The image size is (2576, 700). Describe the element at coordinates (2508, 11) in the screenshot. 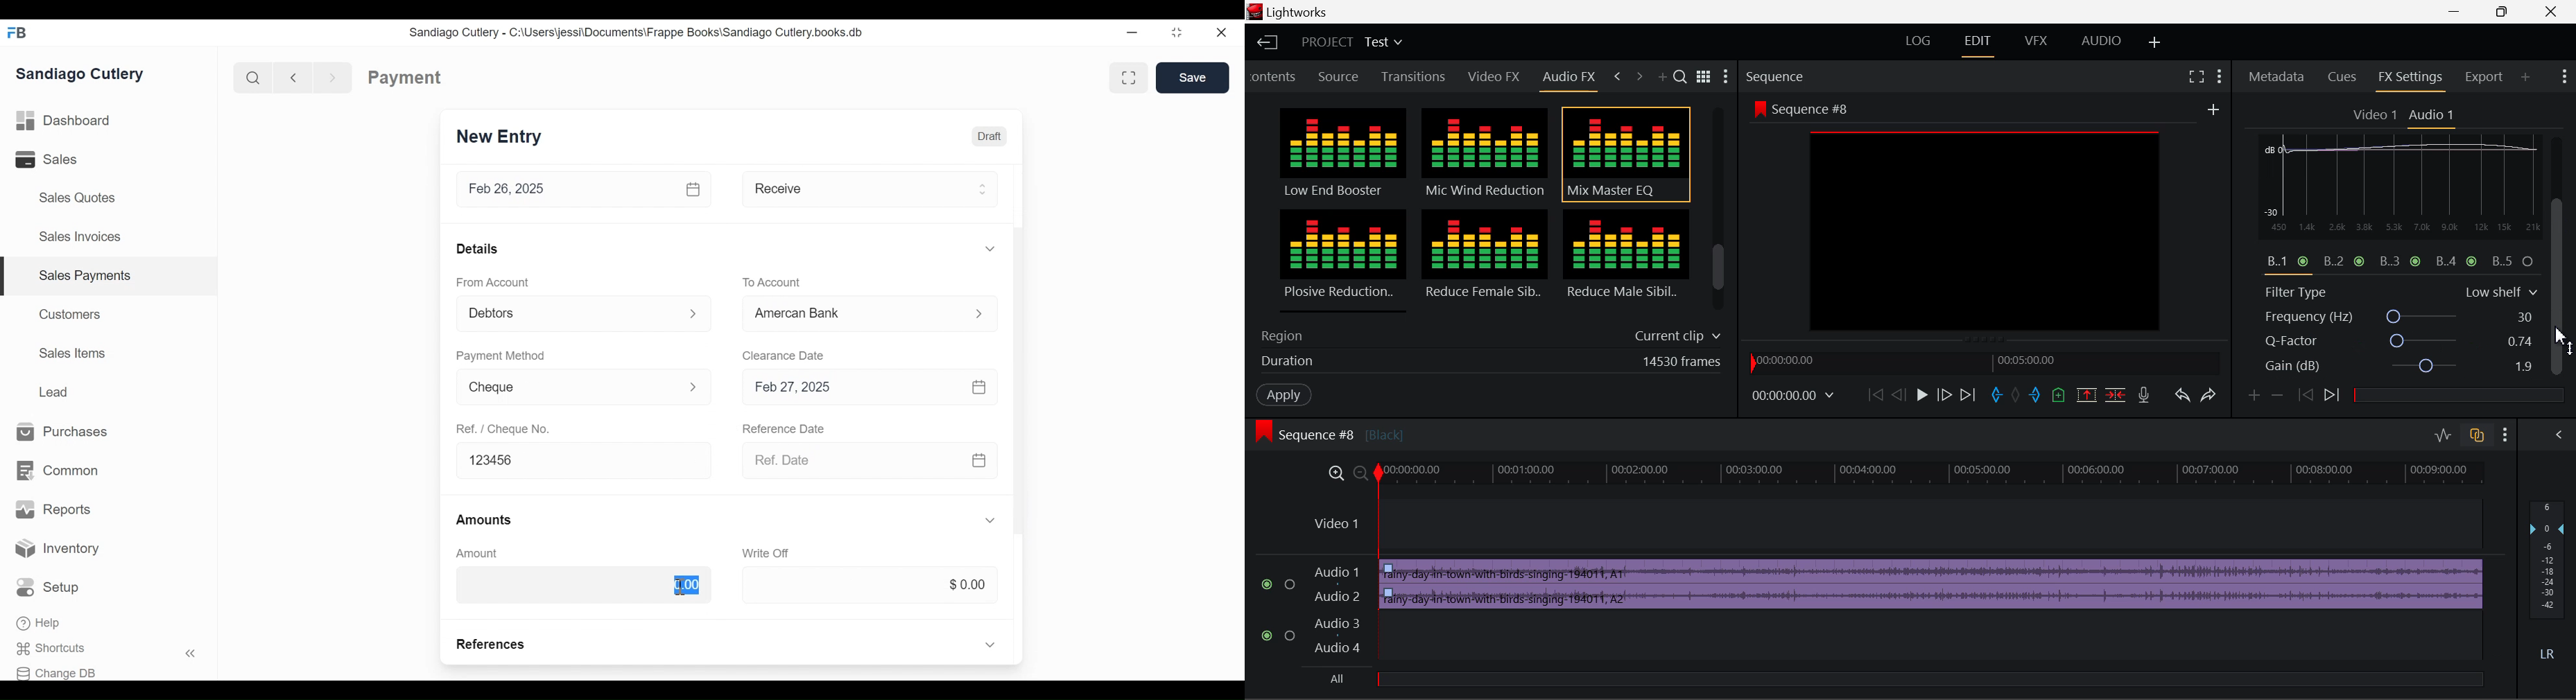

I see `Minimize` at that location.